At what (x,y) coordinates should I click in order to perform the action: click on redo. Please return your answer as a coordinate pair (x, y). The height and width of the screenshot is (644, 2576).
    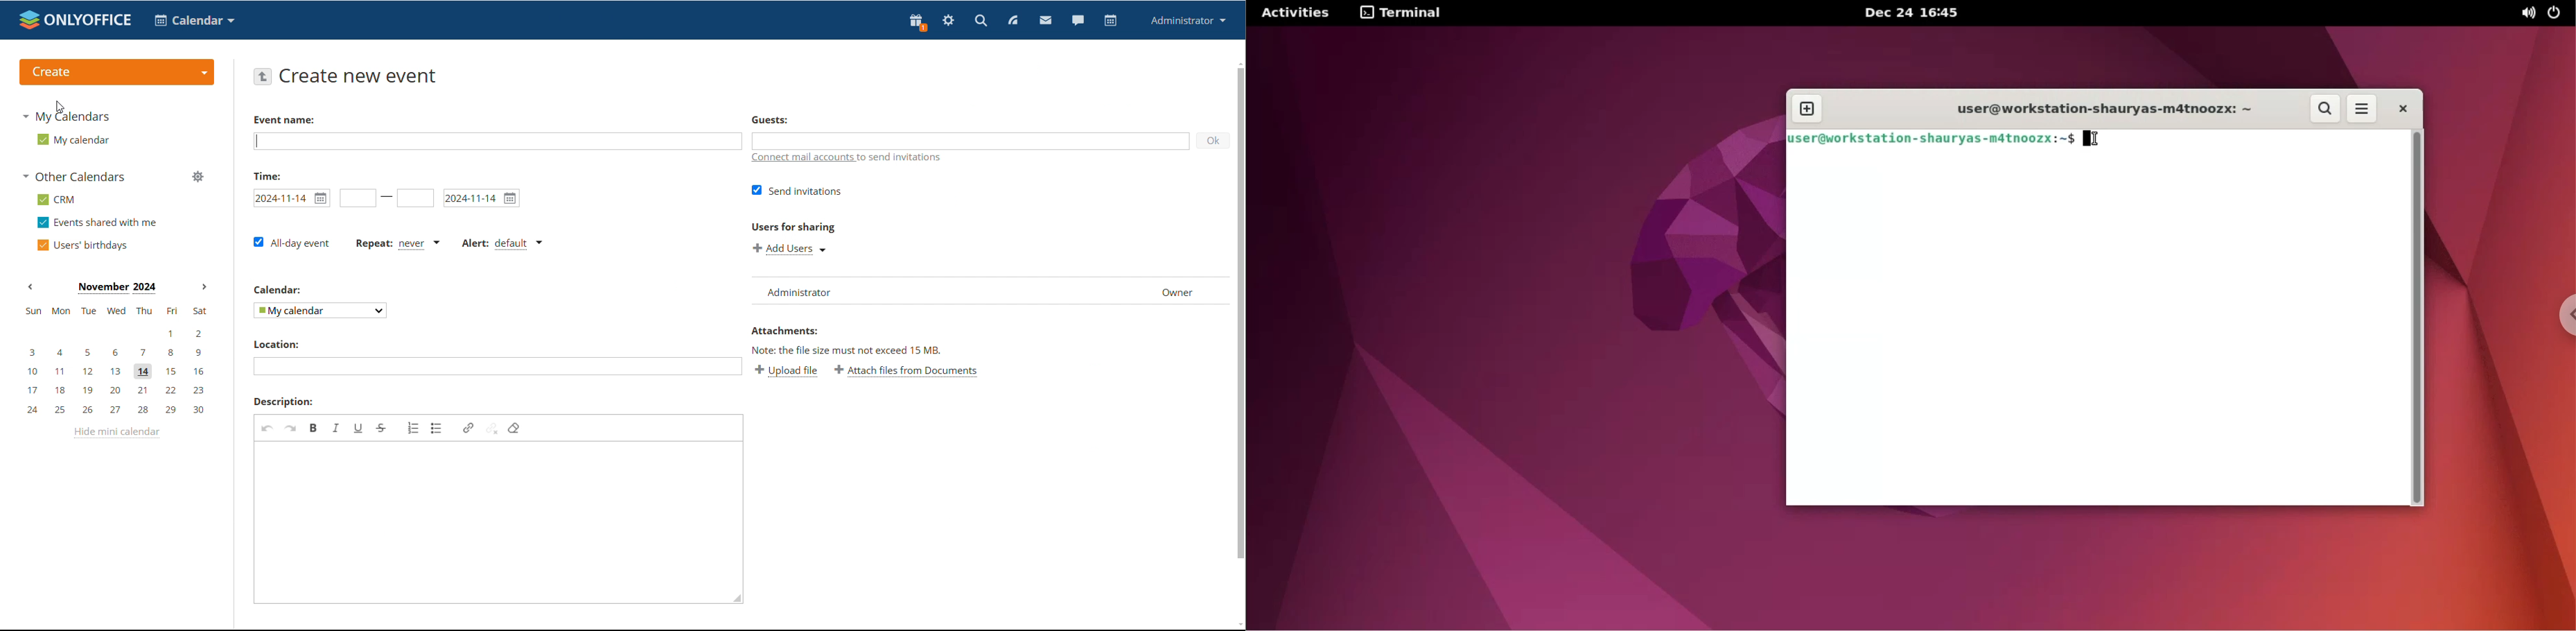
    Looking at the image, I should click on (291, 428).